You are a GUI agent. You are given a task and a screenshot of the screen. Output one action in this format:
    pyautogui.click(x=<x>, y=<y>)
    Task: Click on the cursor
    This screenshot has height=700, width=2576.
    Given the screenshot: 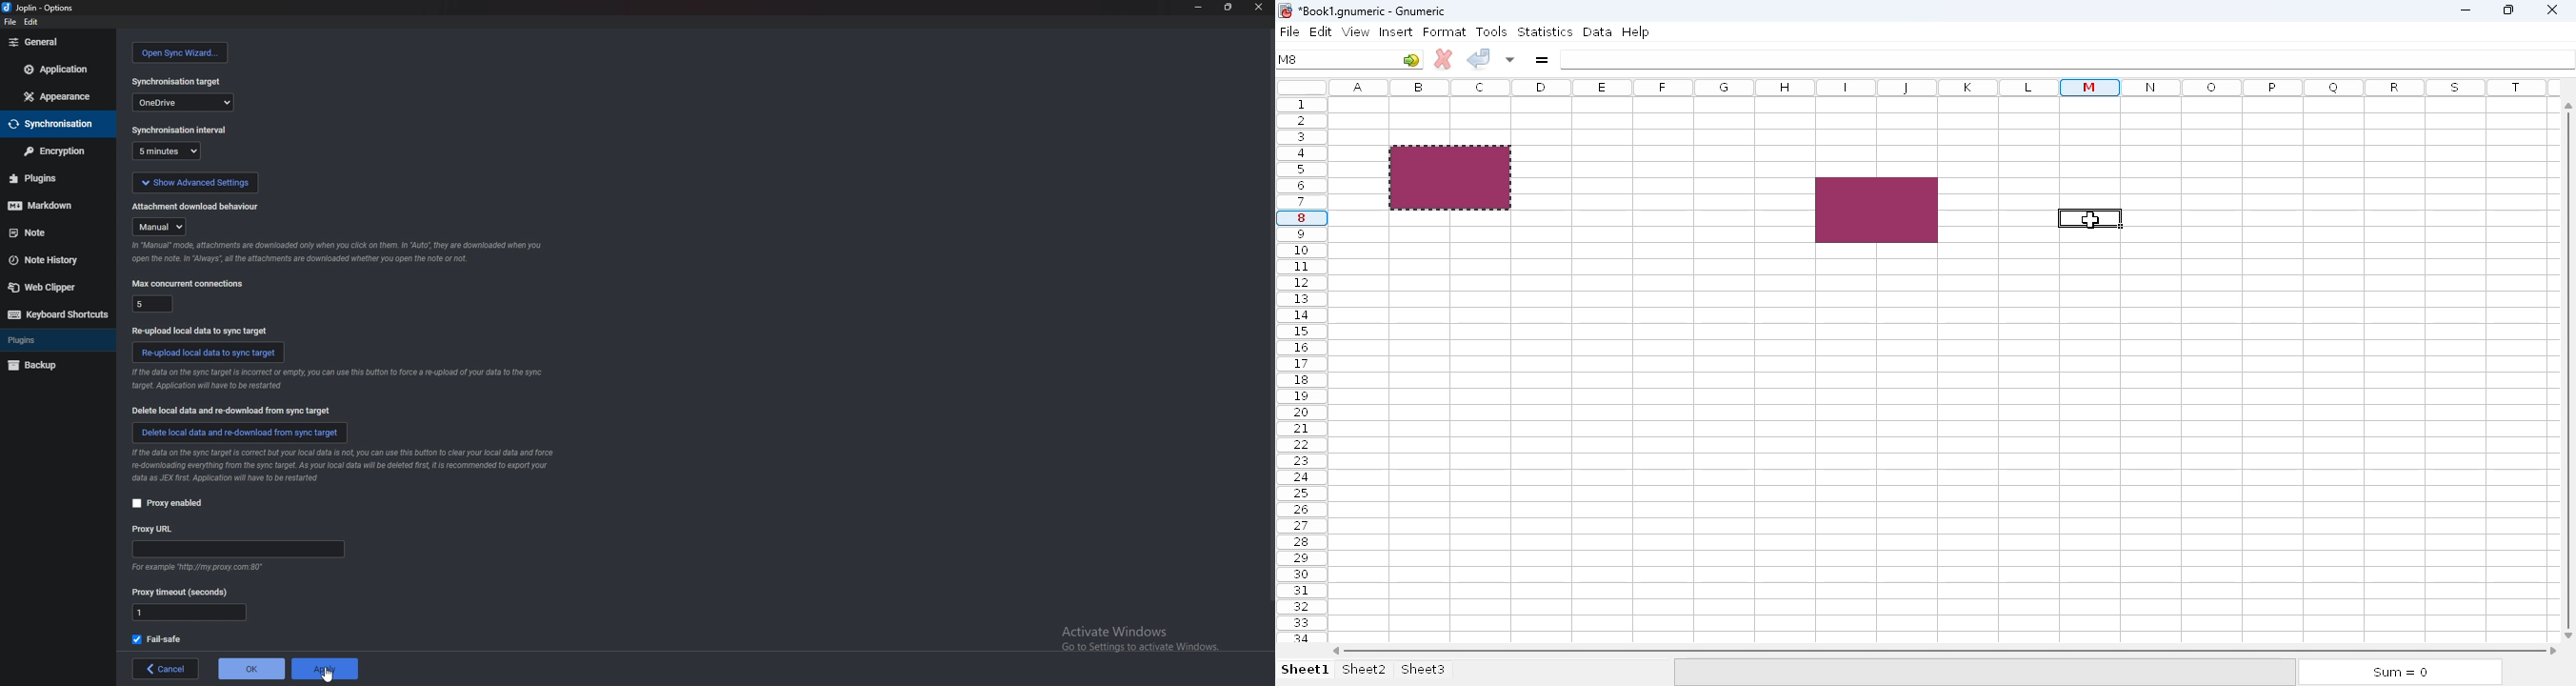 What is the action you would take?
    pyautogui.click(x=2089, y=219)
    